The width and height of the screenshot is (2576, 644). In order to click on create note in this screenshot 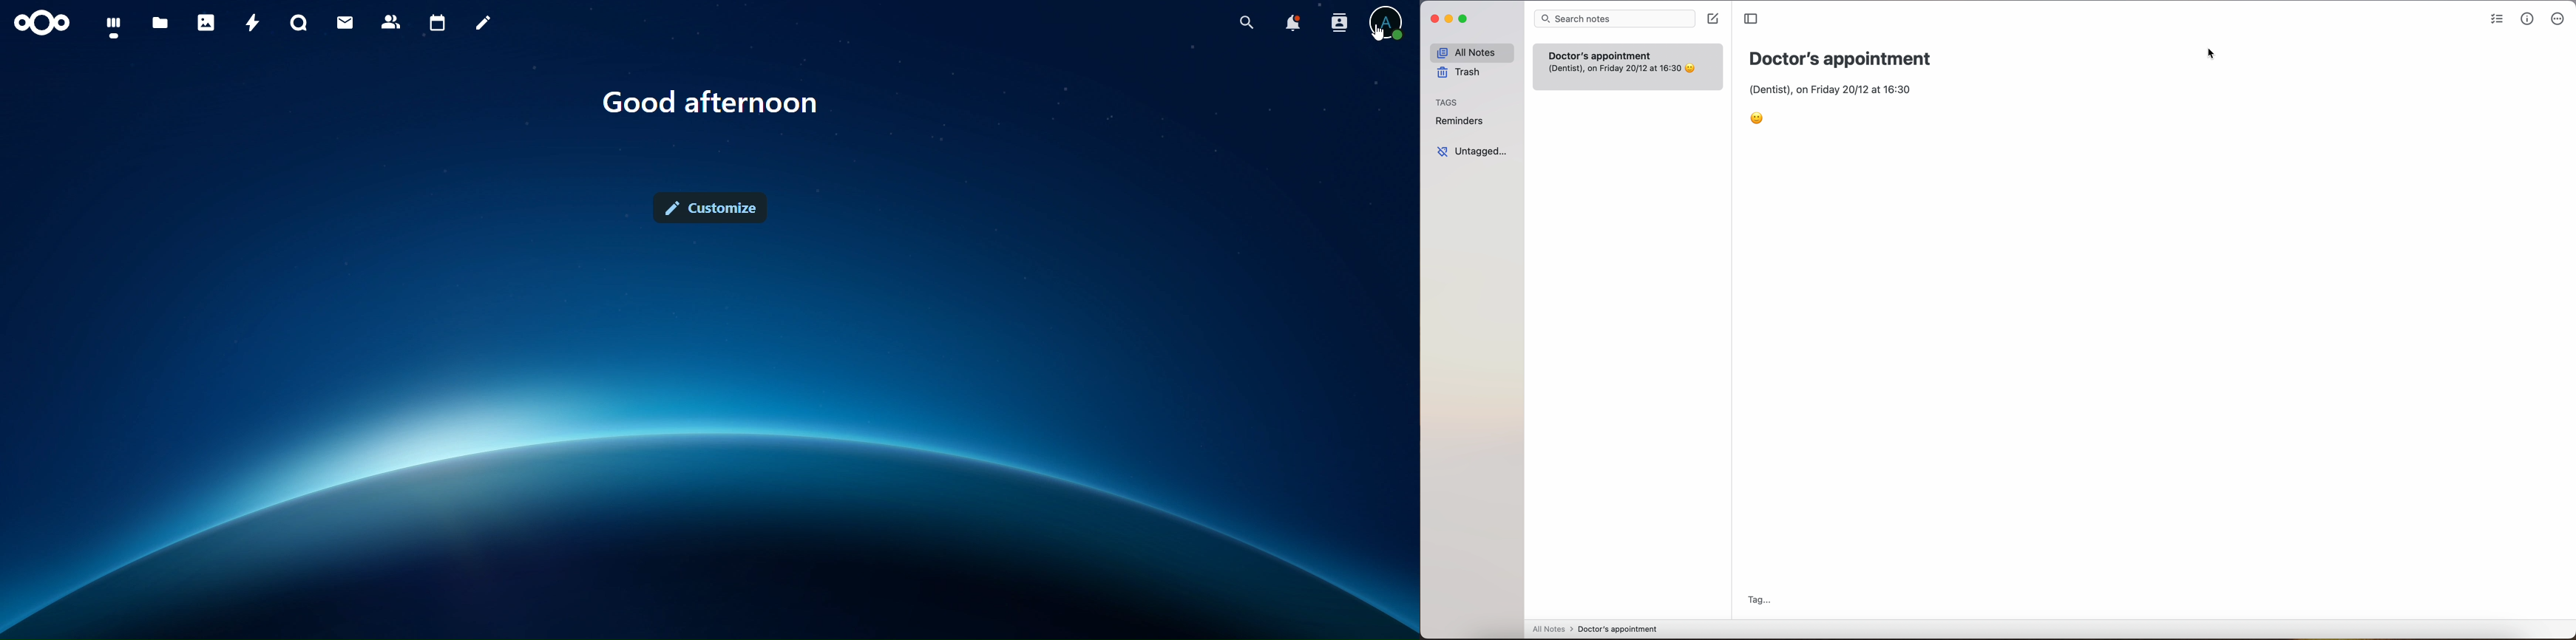, I will do `click(1713, 19)`.